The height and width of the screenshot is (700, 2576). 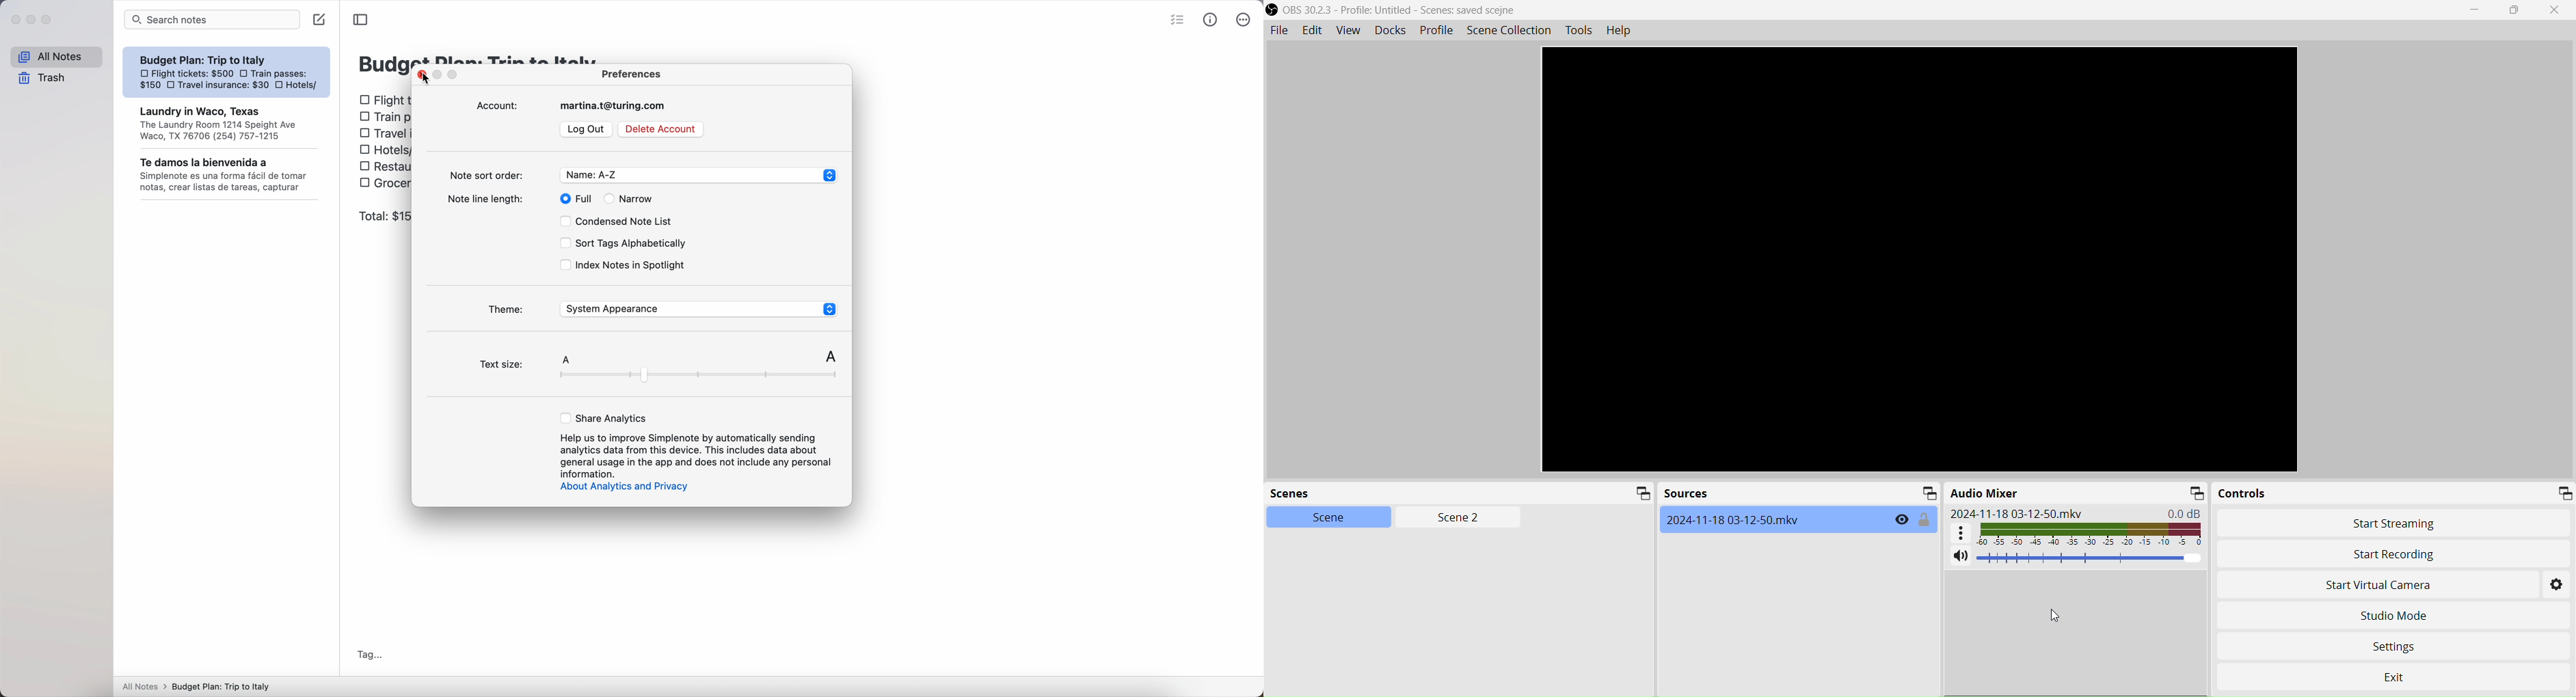 I want to click on Help, so click(x=1623, y=31).